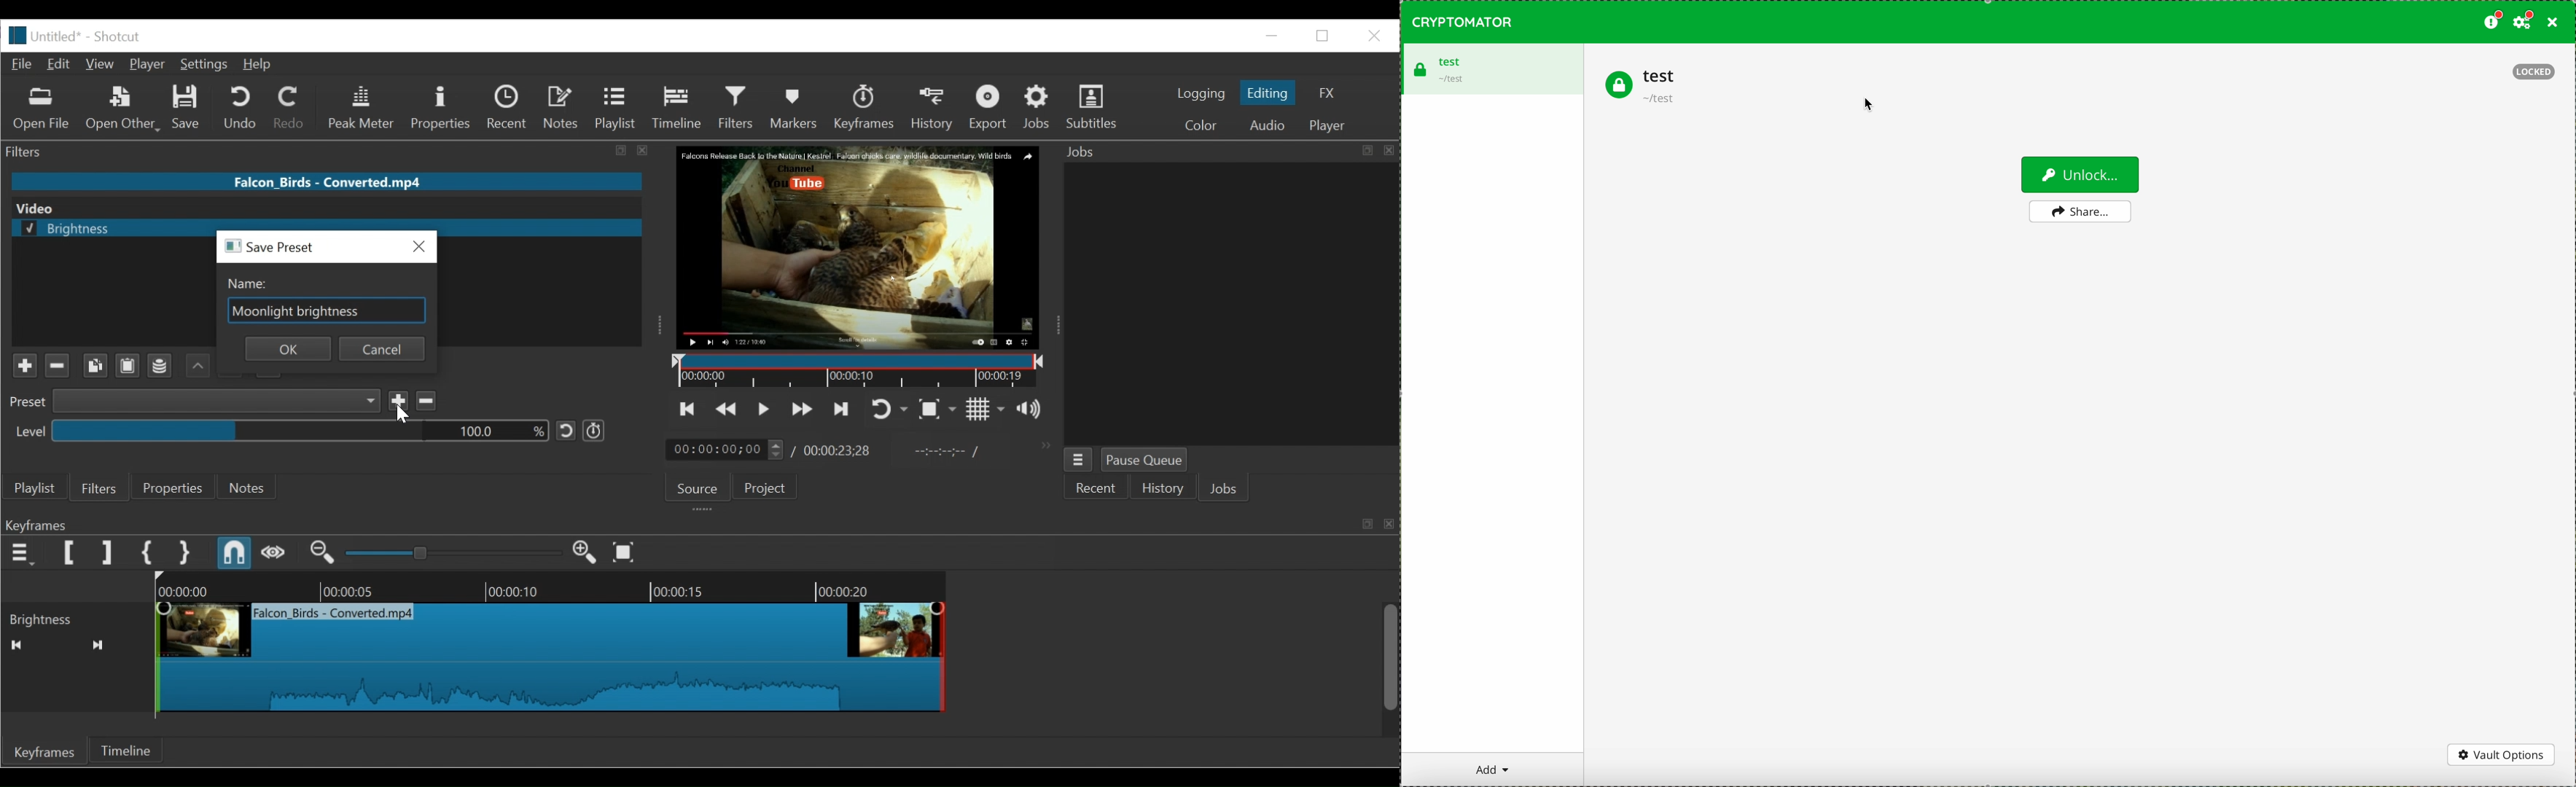 The height and width of the screenshot is (812, 2576). I want to click on Recent, so click(1096, 488).